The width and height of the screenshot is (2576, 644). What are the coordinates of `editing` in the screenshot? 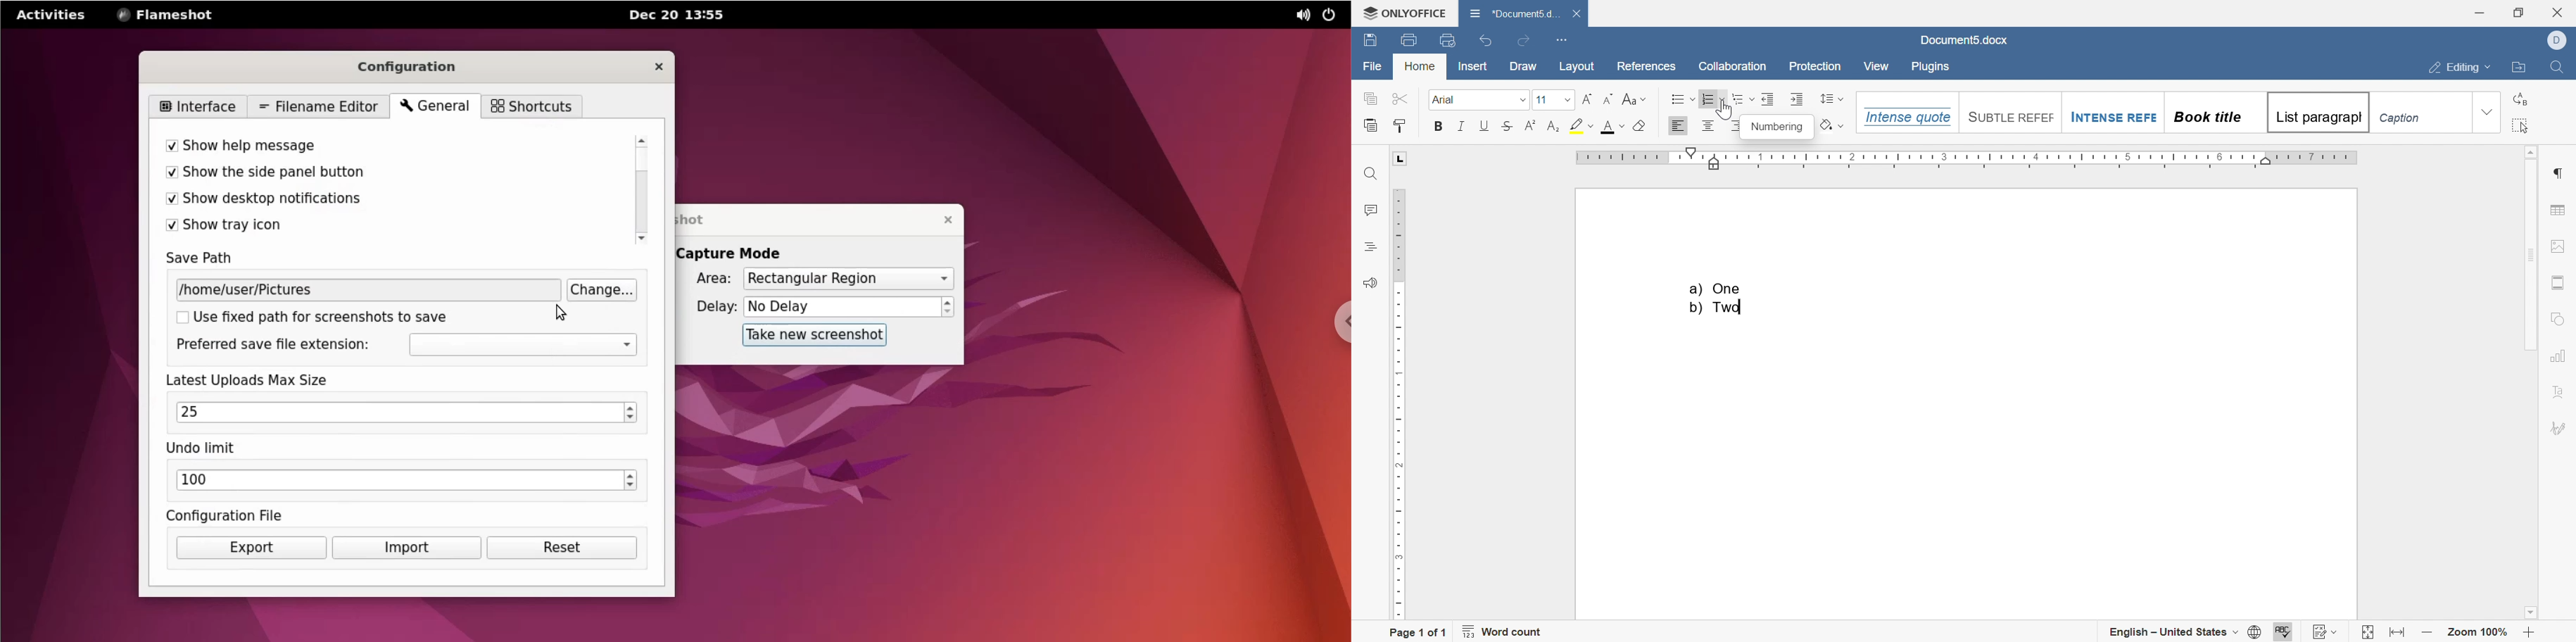 It's located at (2462, 68).